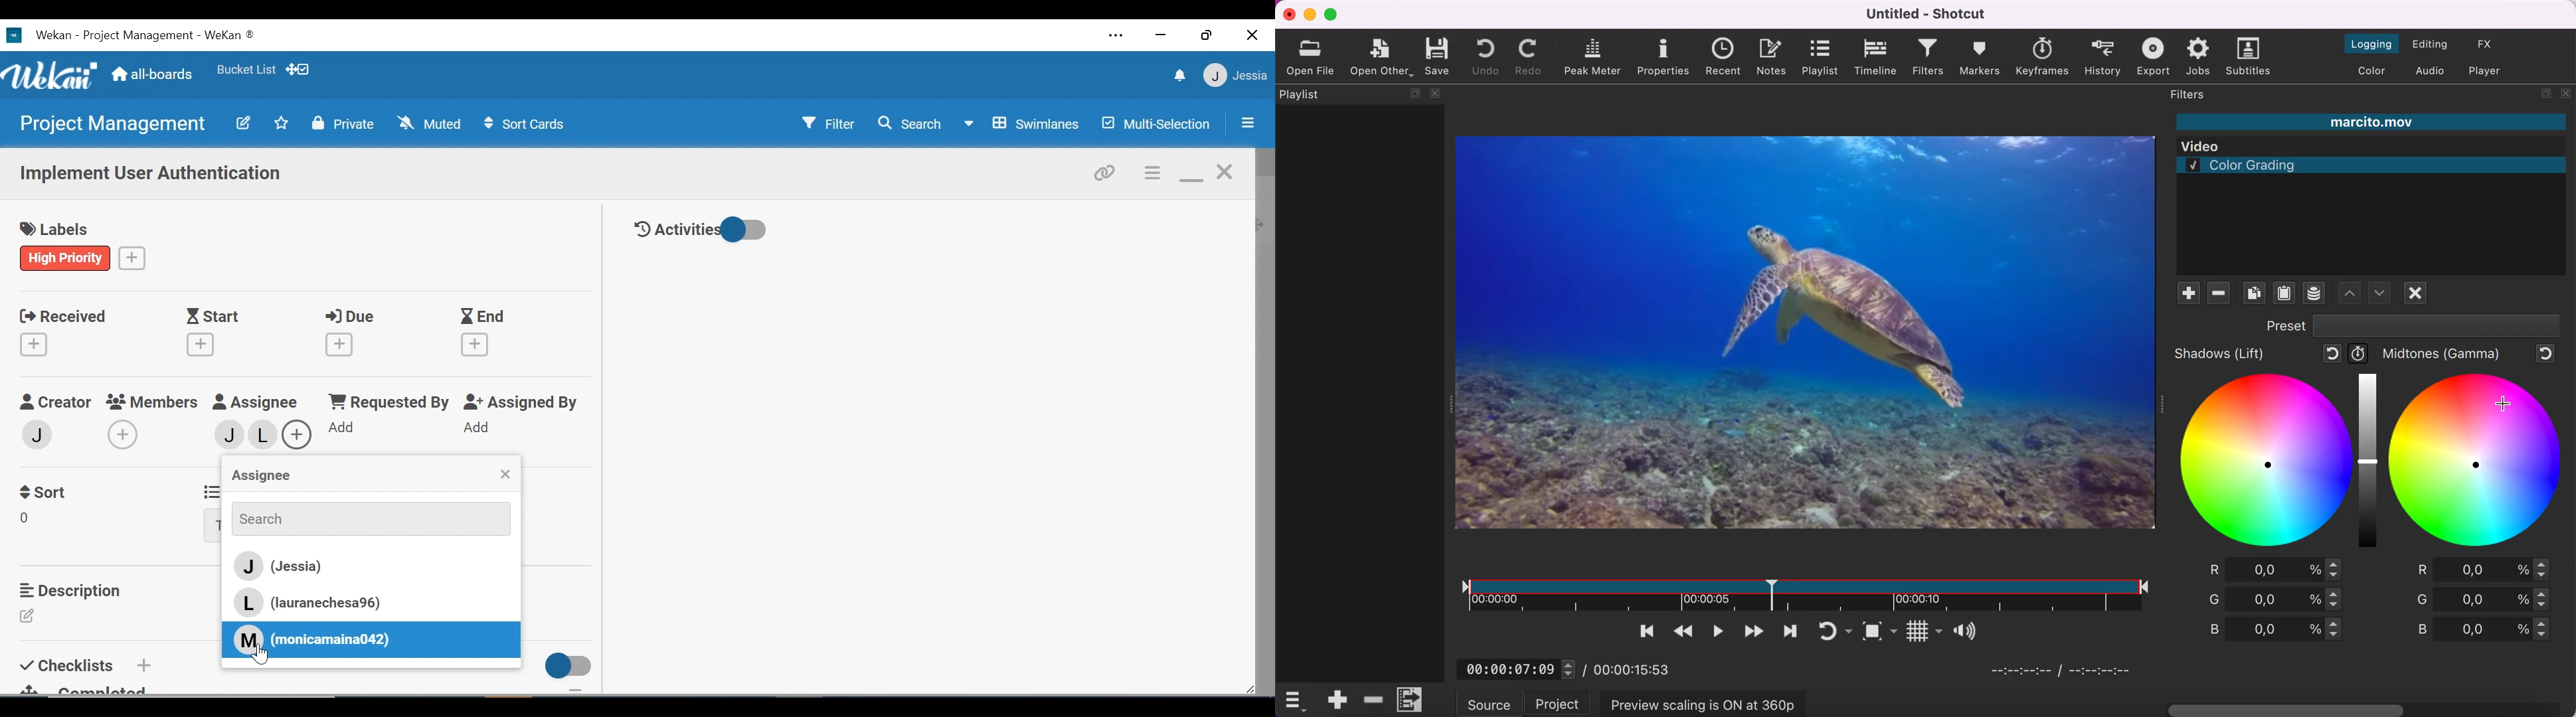 The height and width of the screenshot is (728, 2576). I want to click on close, so click(2567, 96).